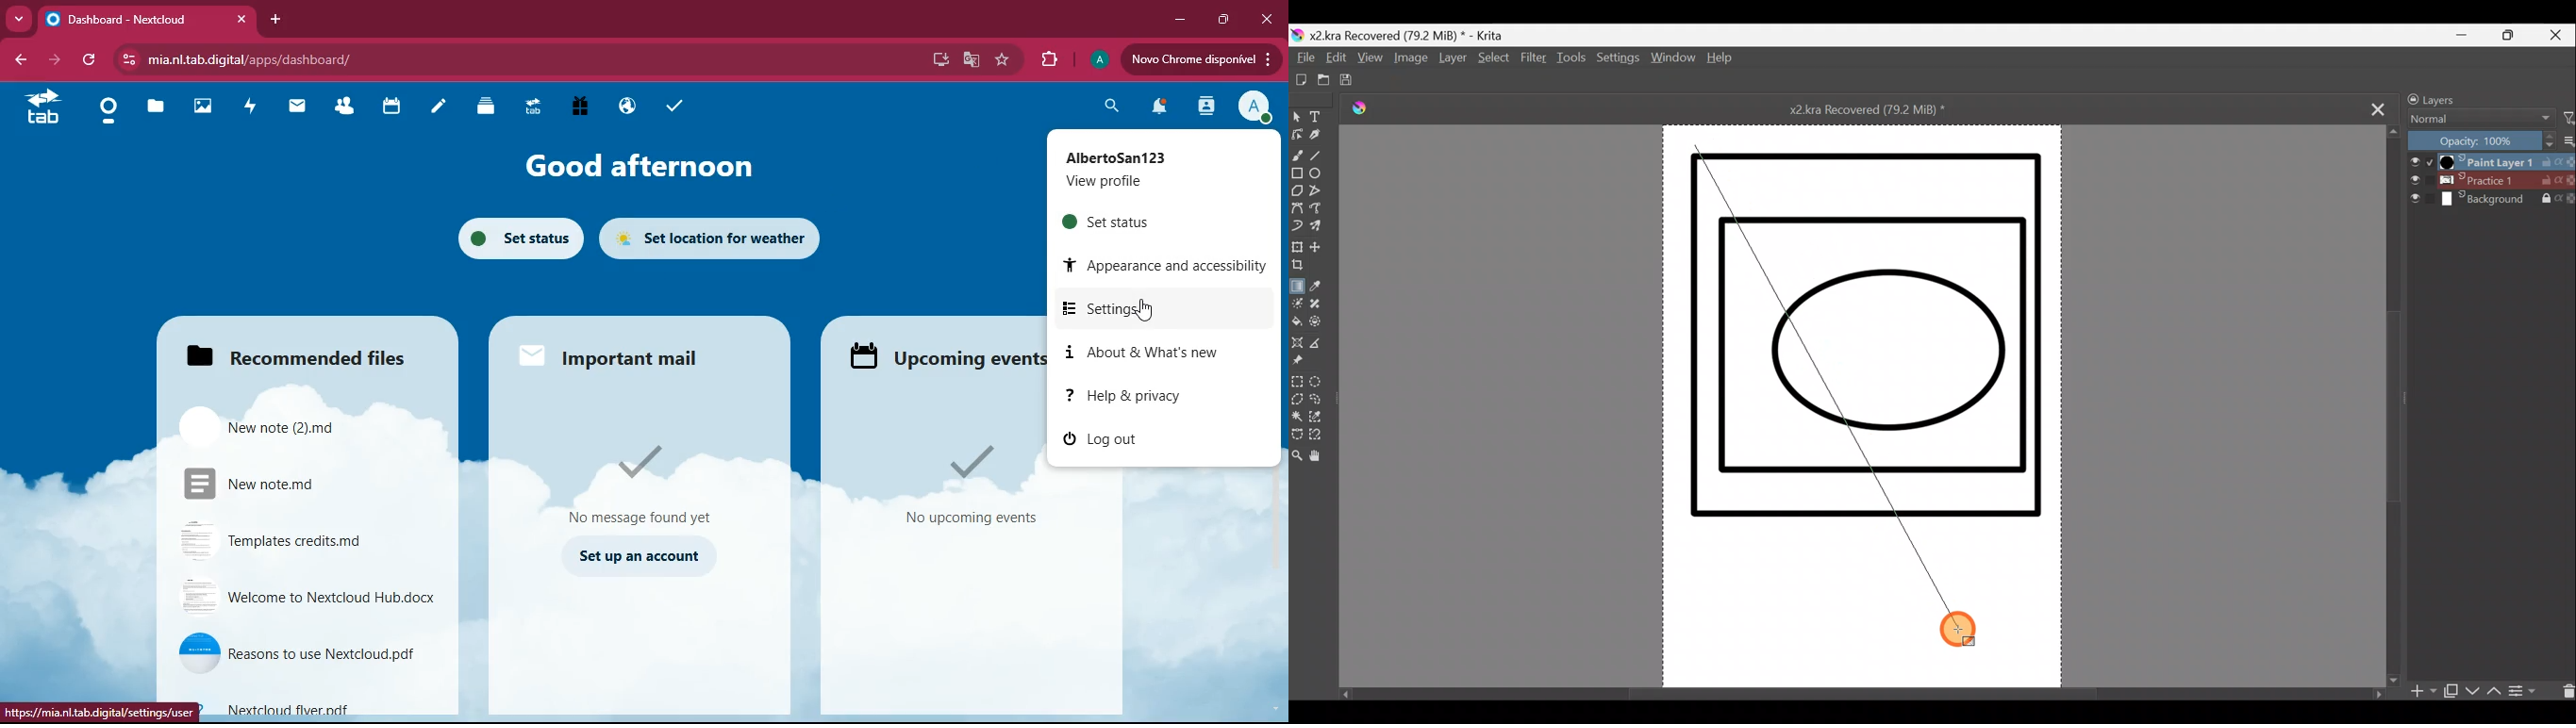 The height and width of the screenshot is (728, 2576). I want to click on close, so click(1270, 19).